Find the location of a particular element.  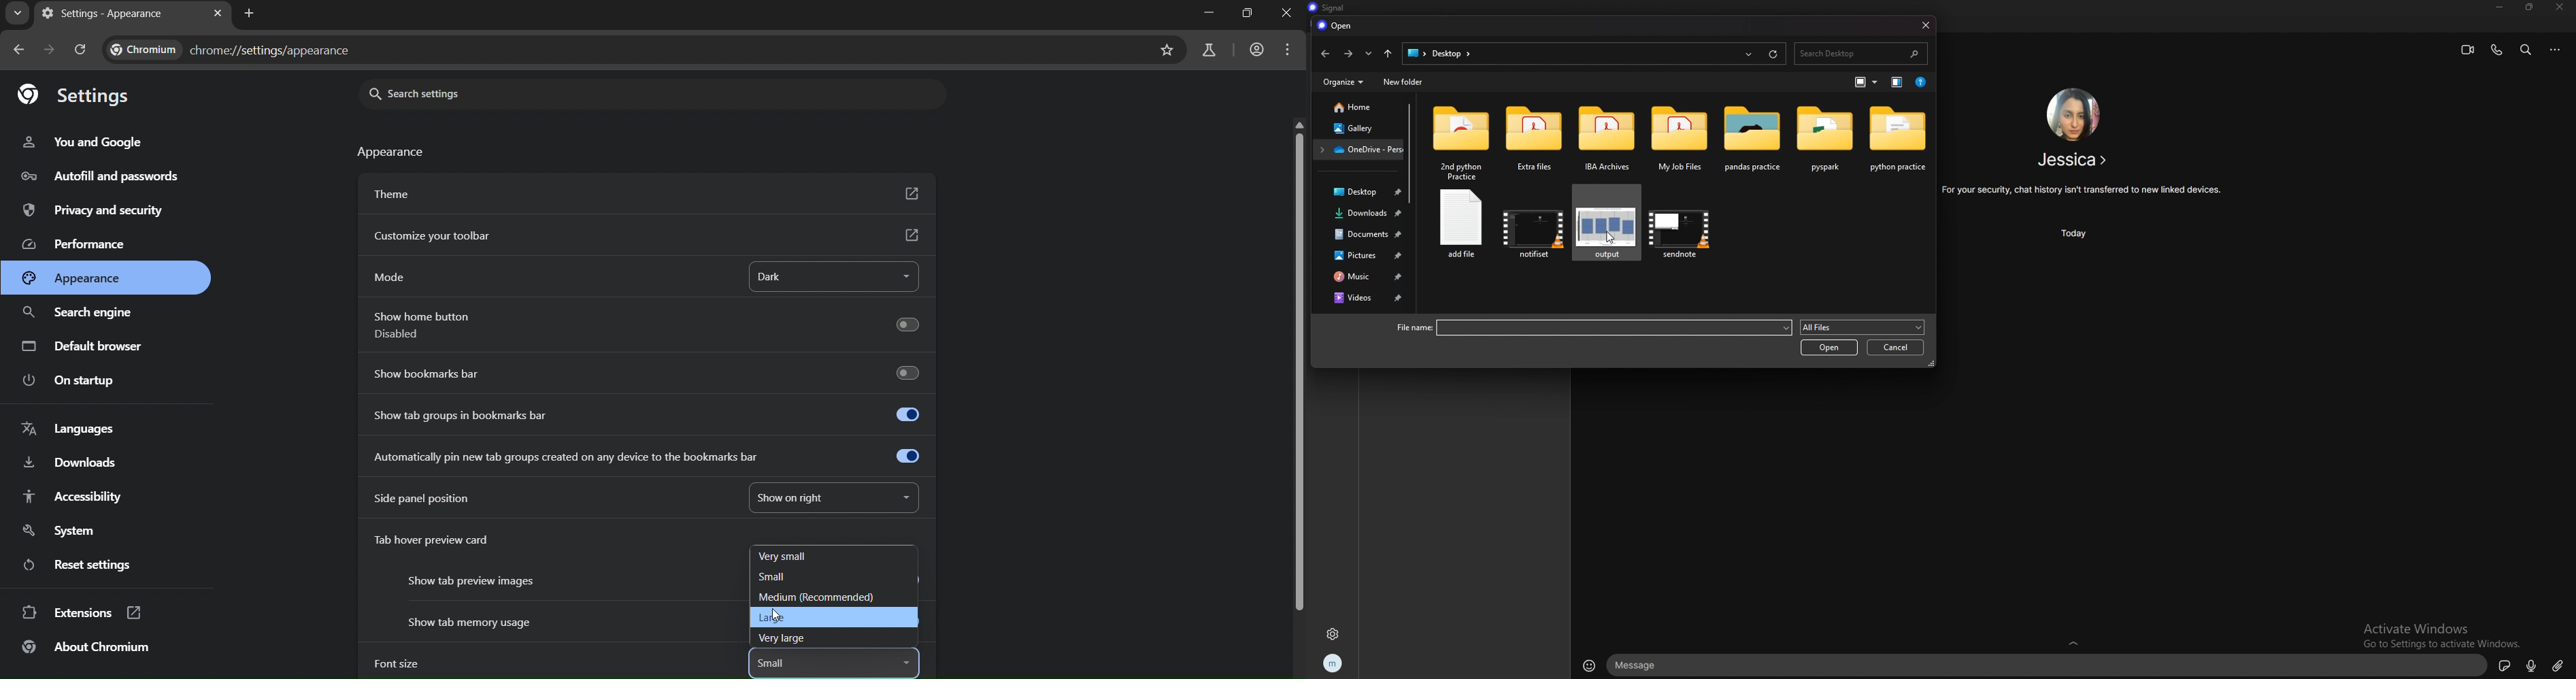

attachment is located at coordinates (2561, 665).